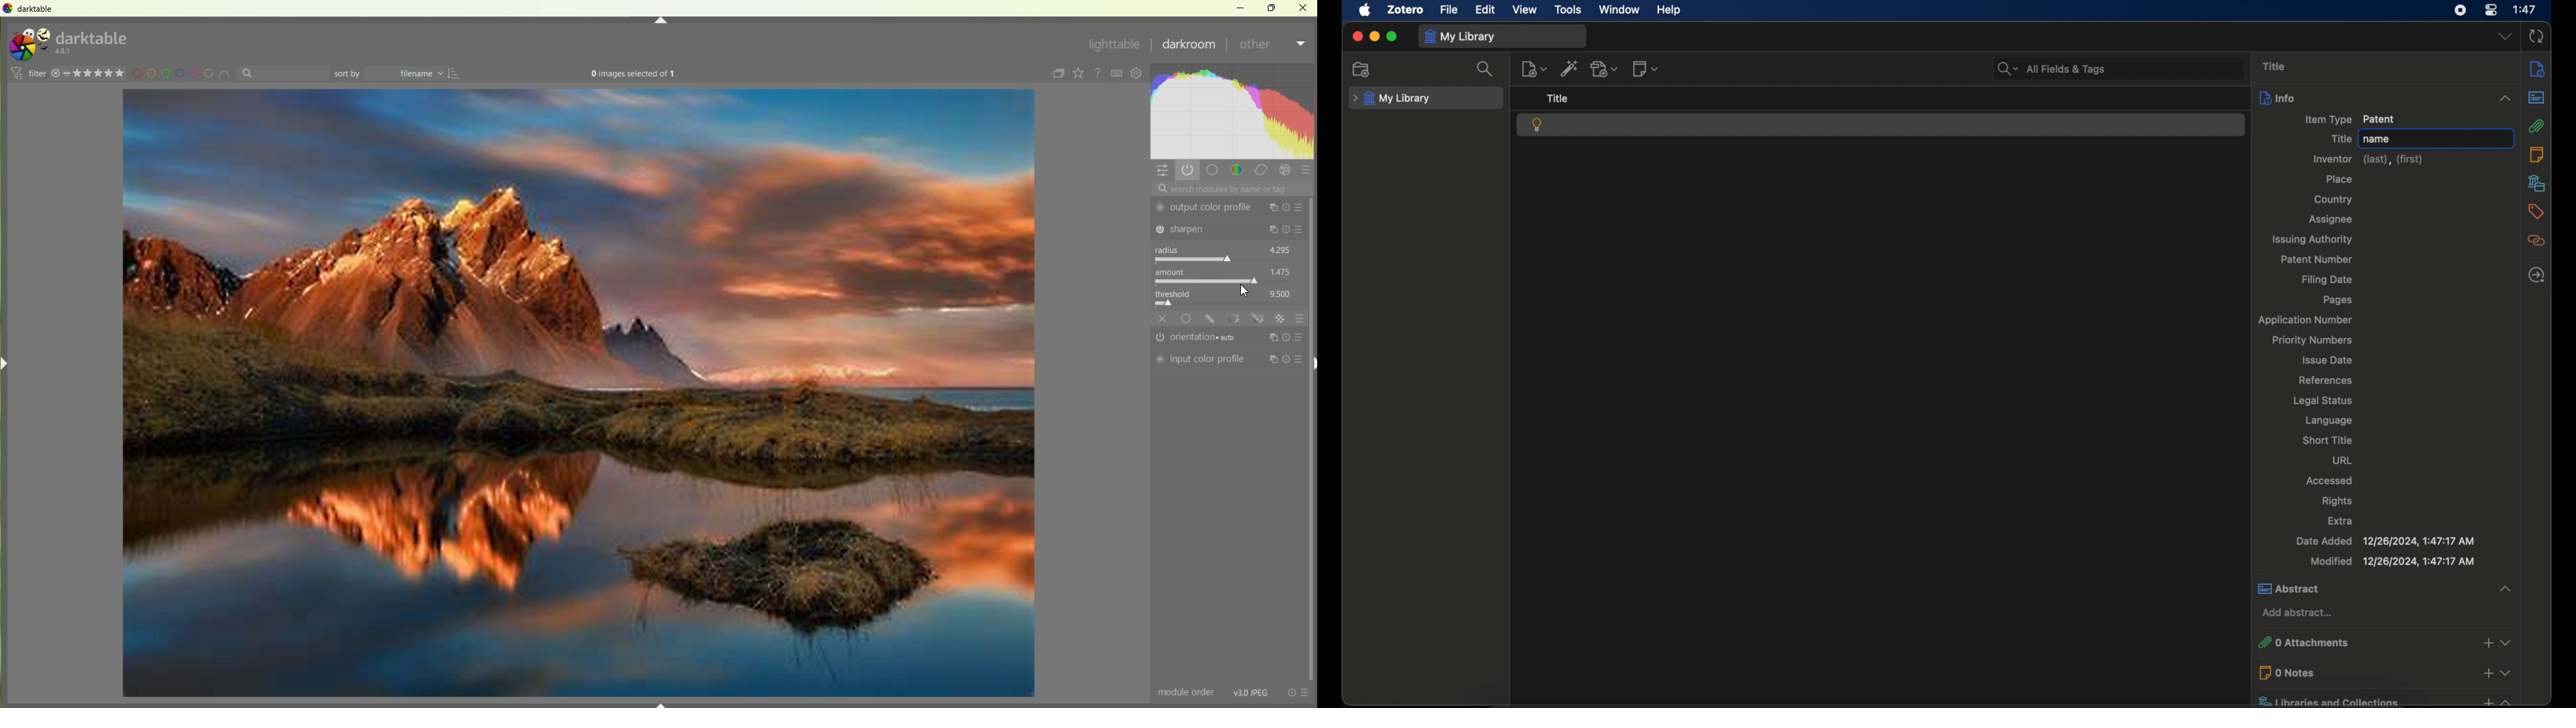  What do you see at coordinates (2508, 672) in the screenshot?
I see `Collapse or expand ` at bounding box center [2508, 672].